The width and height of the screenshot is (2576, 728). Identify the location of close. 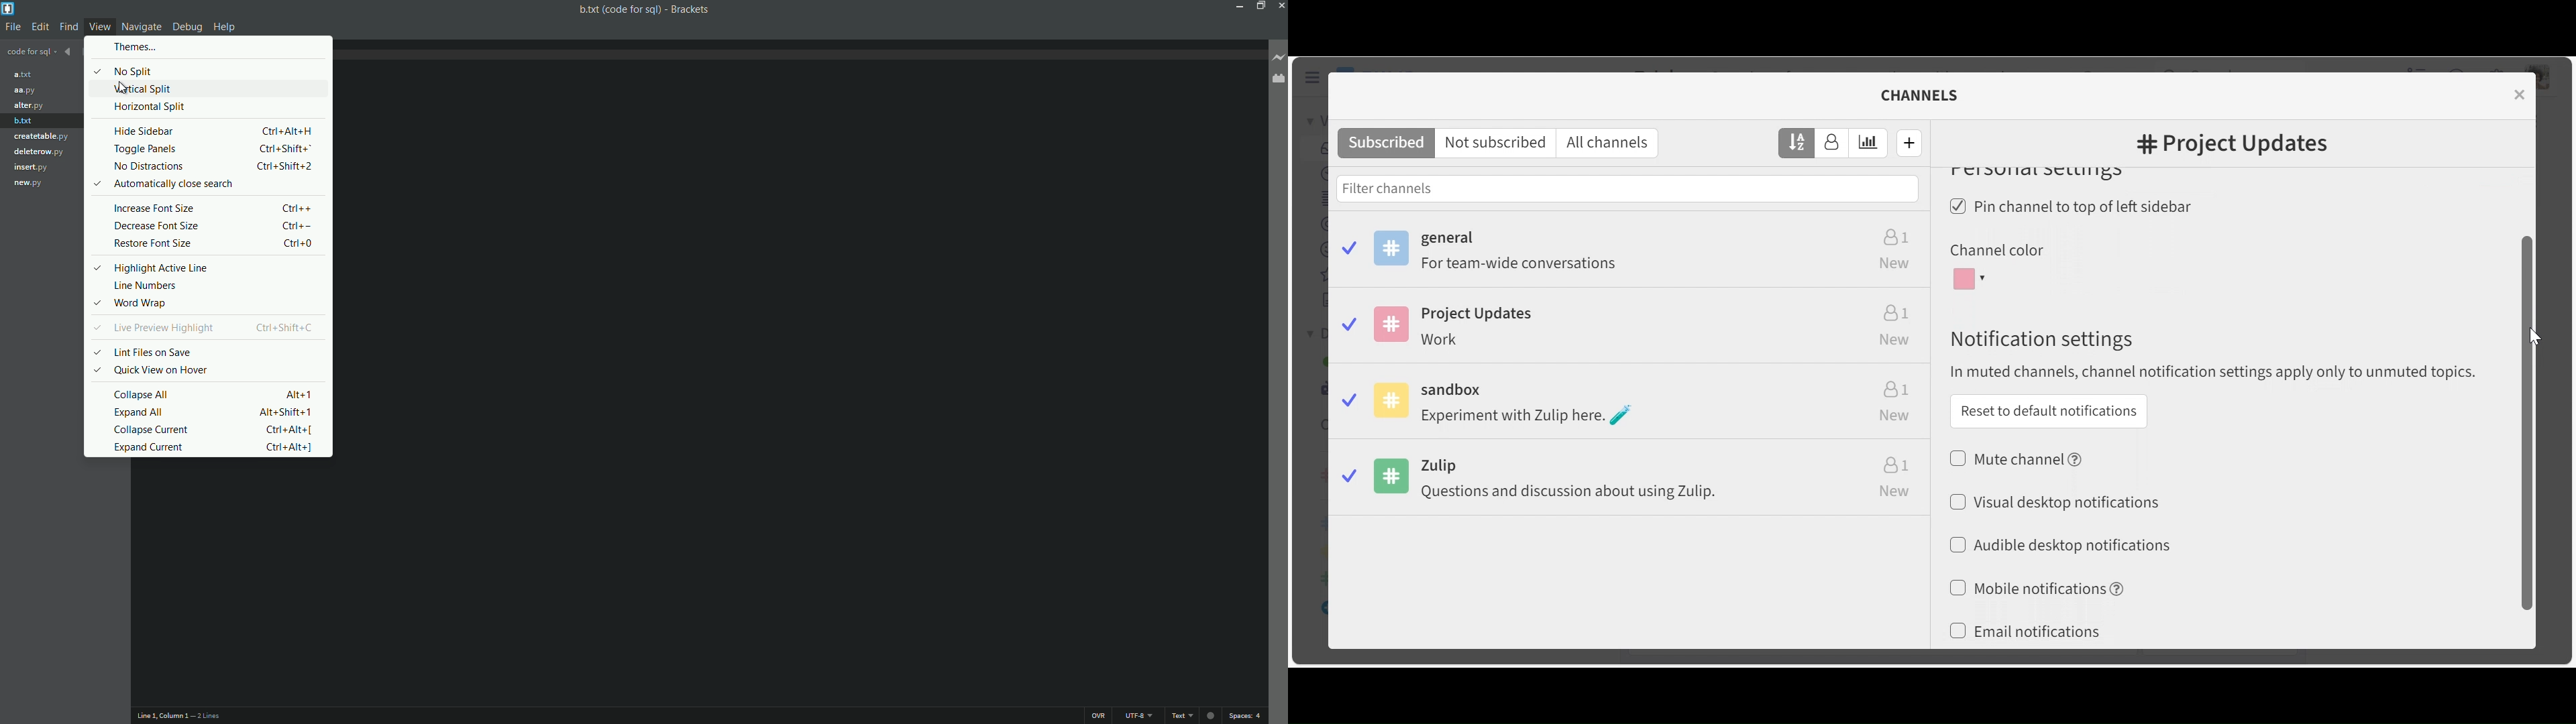
(2522, 94).